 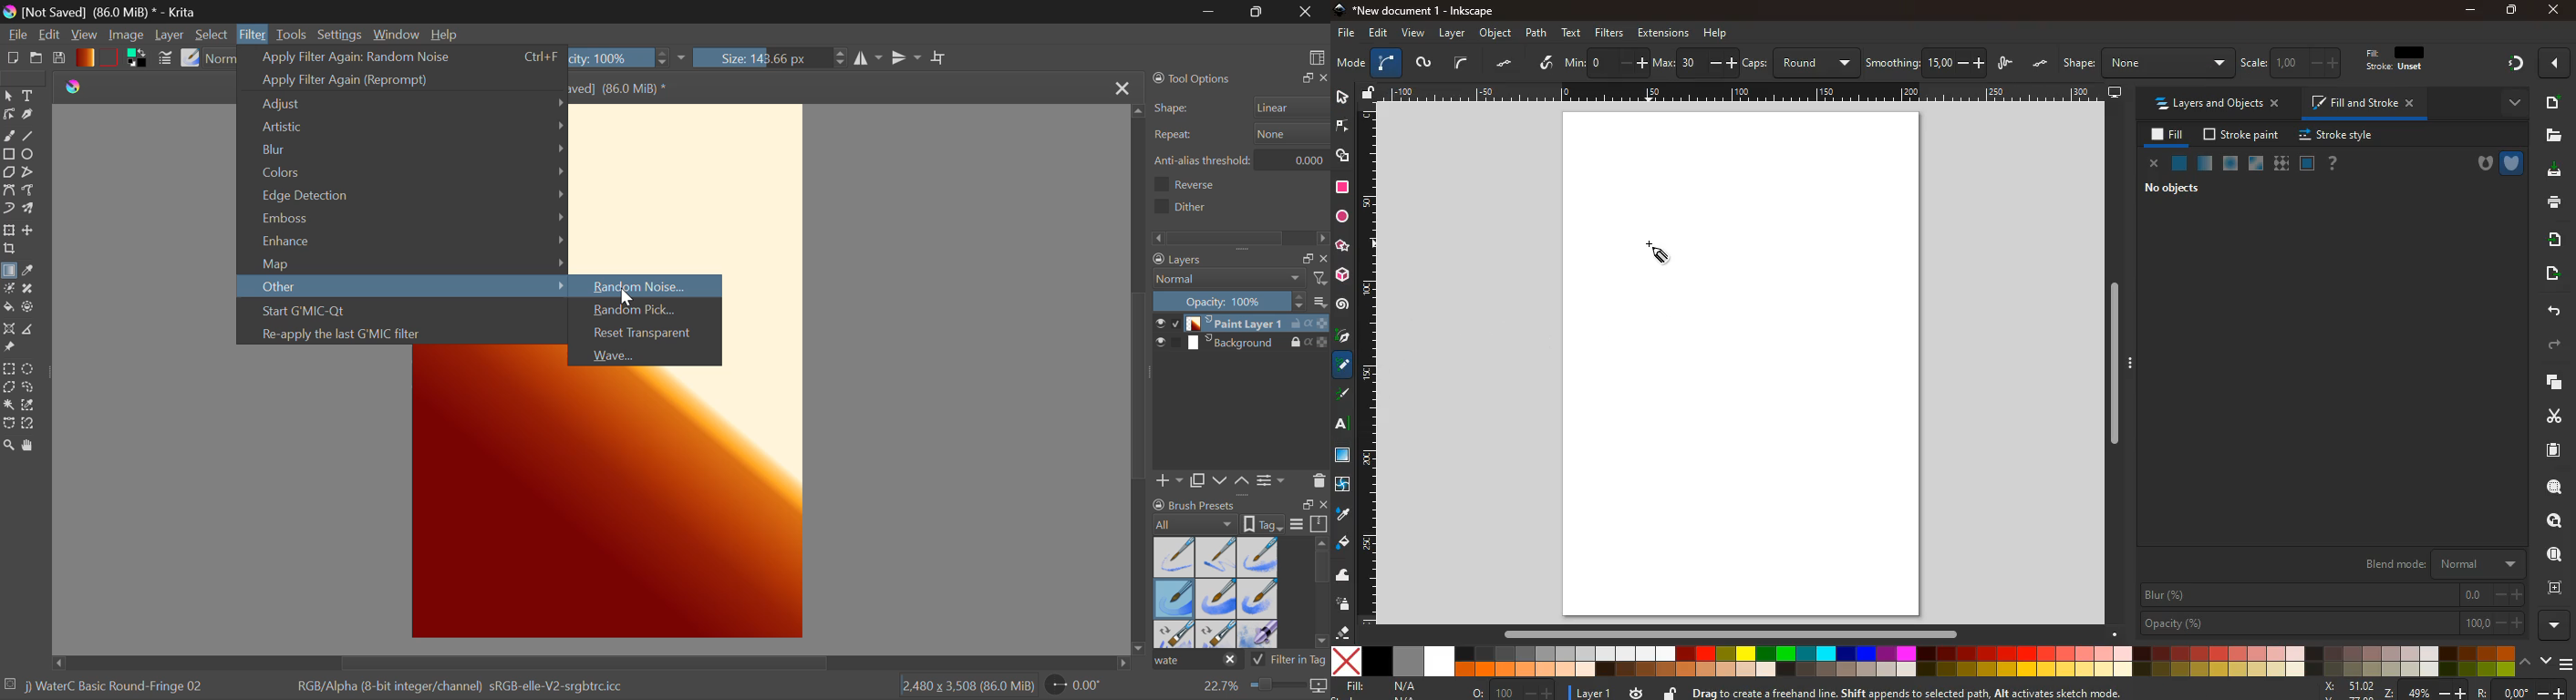 What do you see at coordinates (101, 12) in the screenshot?
I see `[not saved] (86.0 Mib)* -Krita` at bounding box center [101, 12].